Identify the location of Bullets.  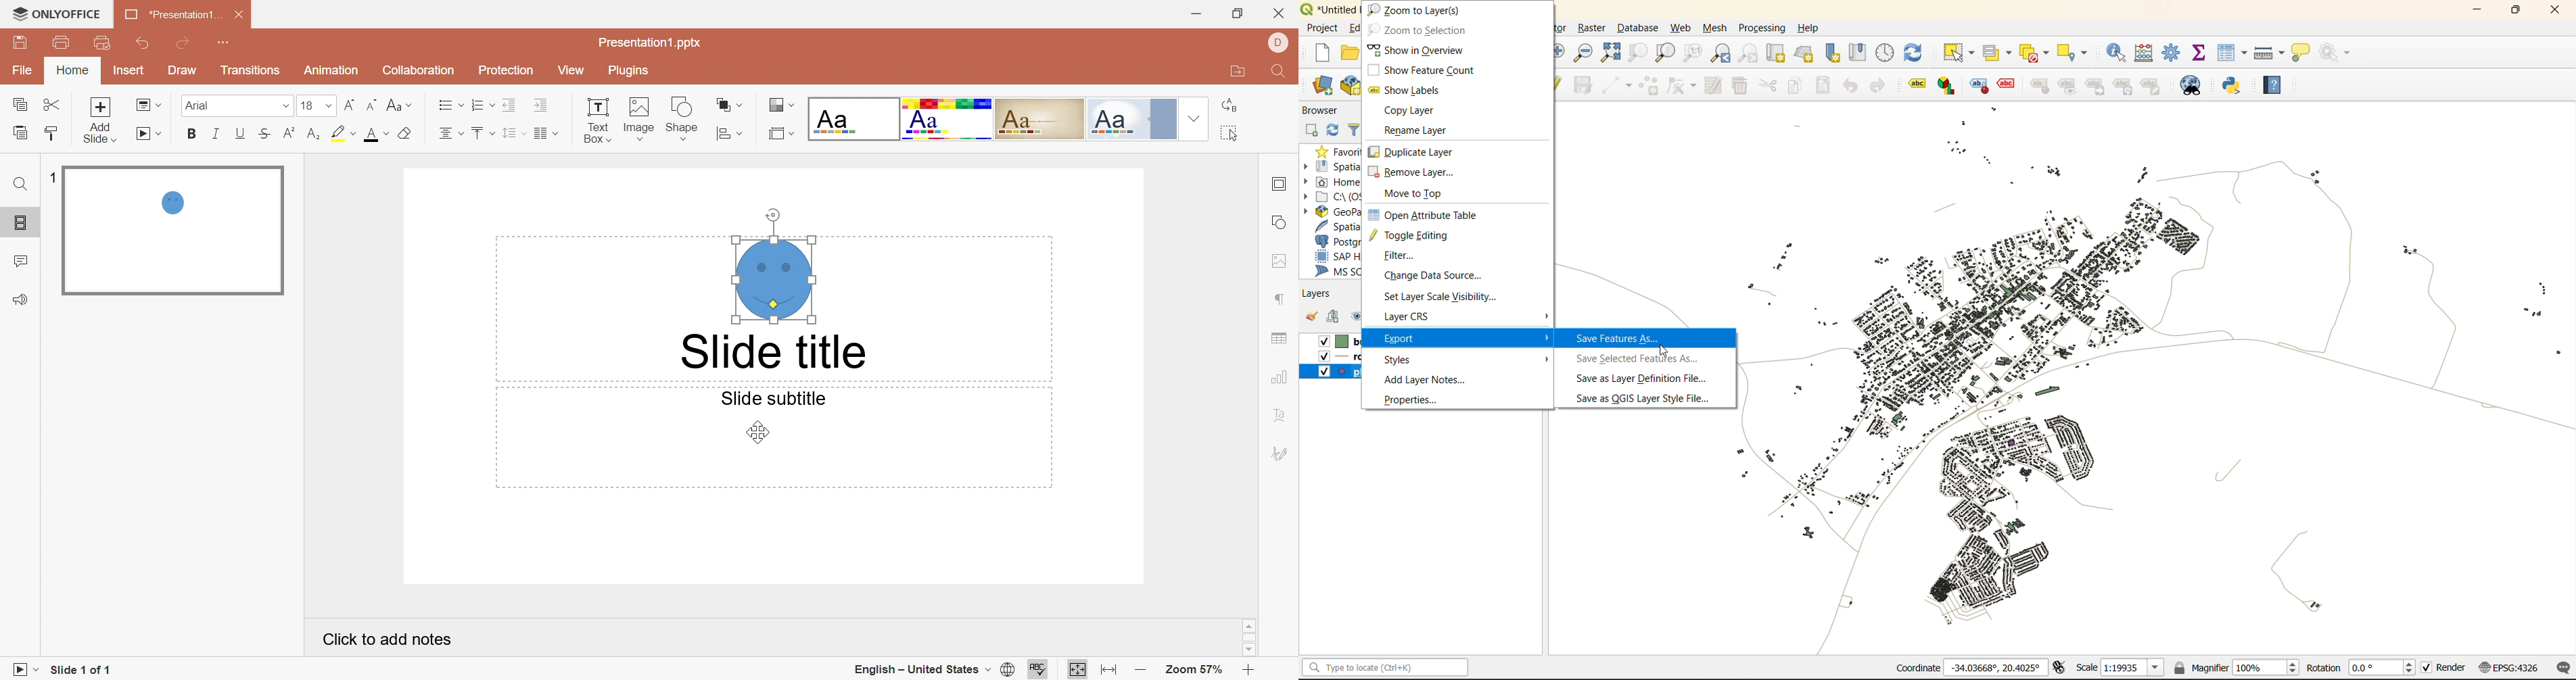
(447, 104).